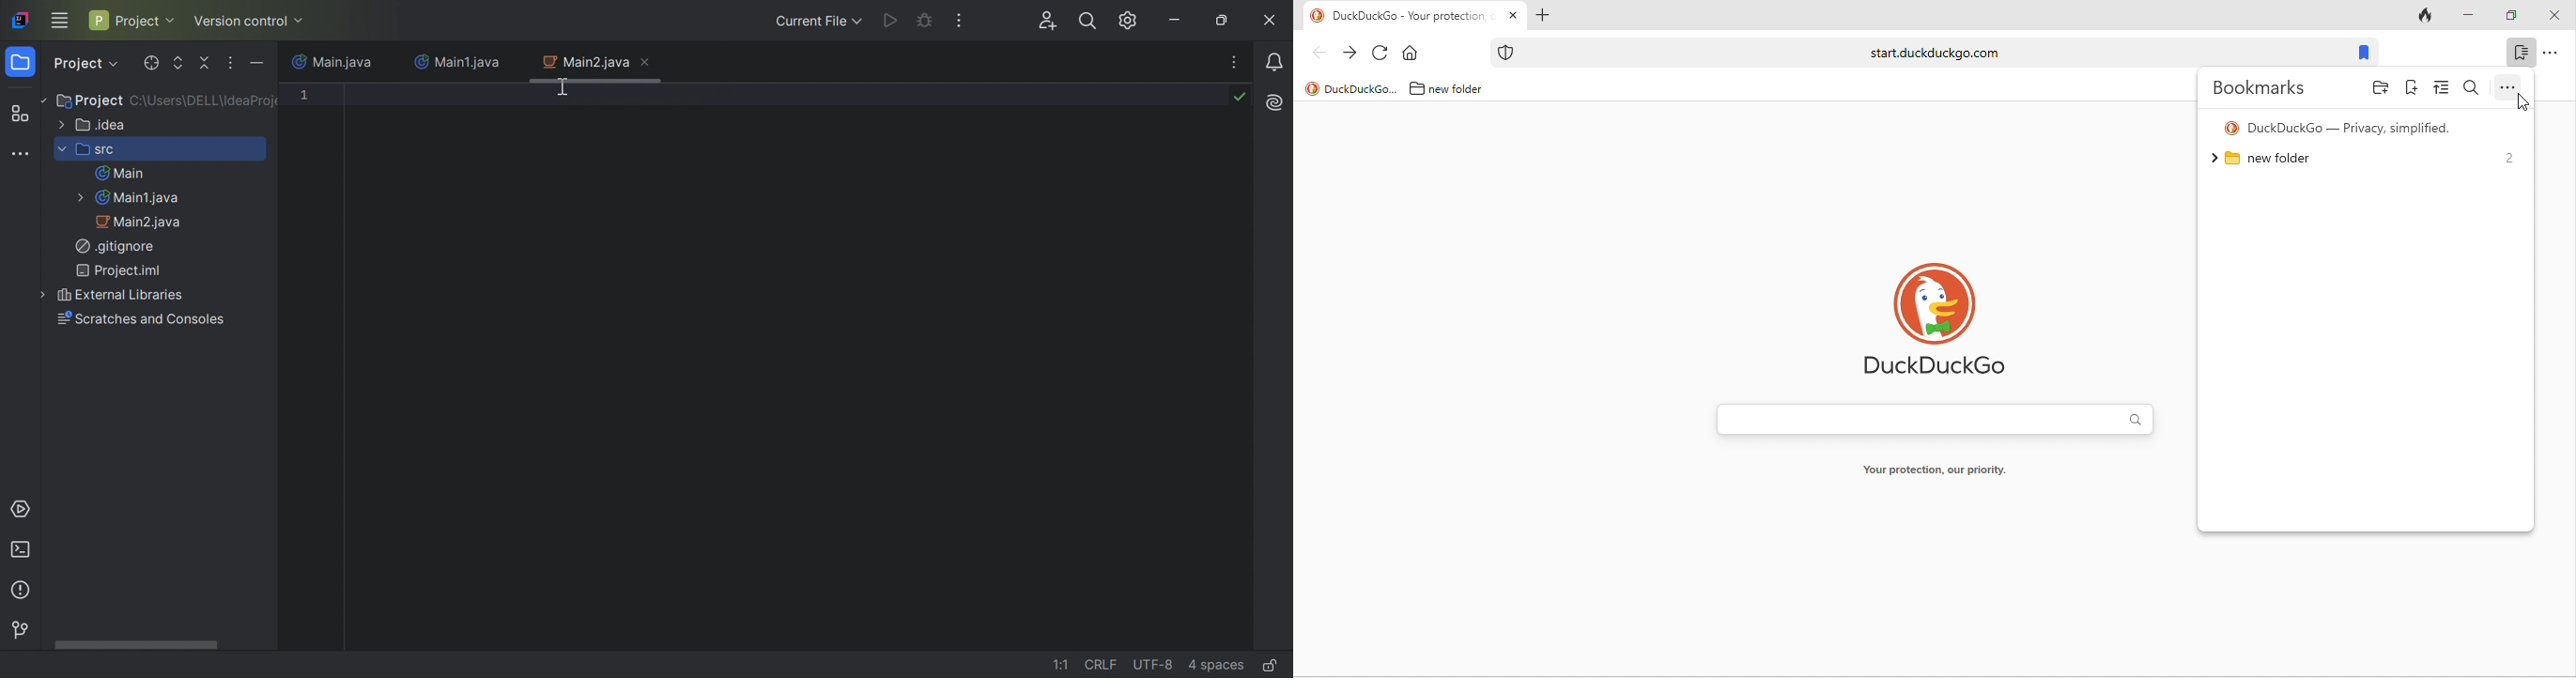 The height and width of the screenshot is (700, 2576). I want to click on 4 spaces, so click(1217, 664).